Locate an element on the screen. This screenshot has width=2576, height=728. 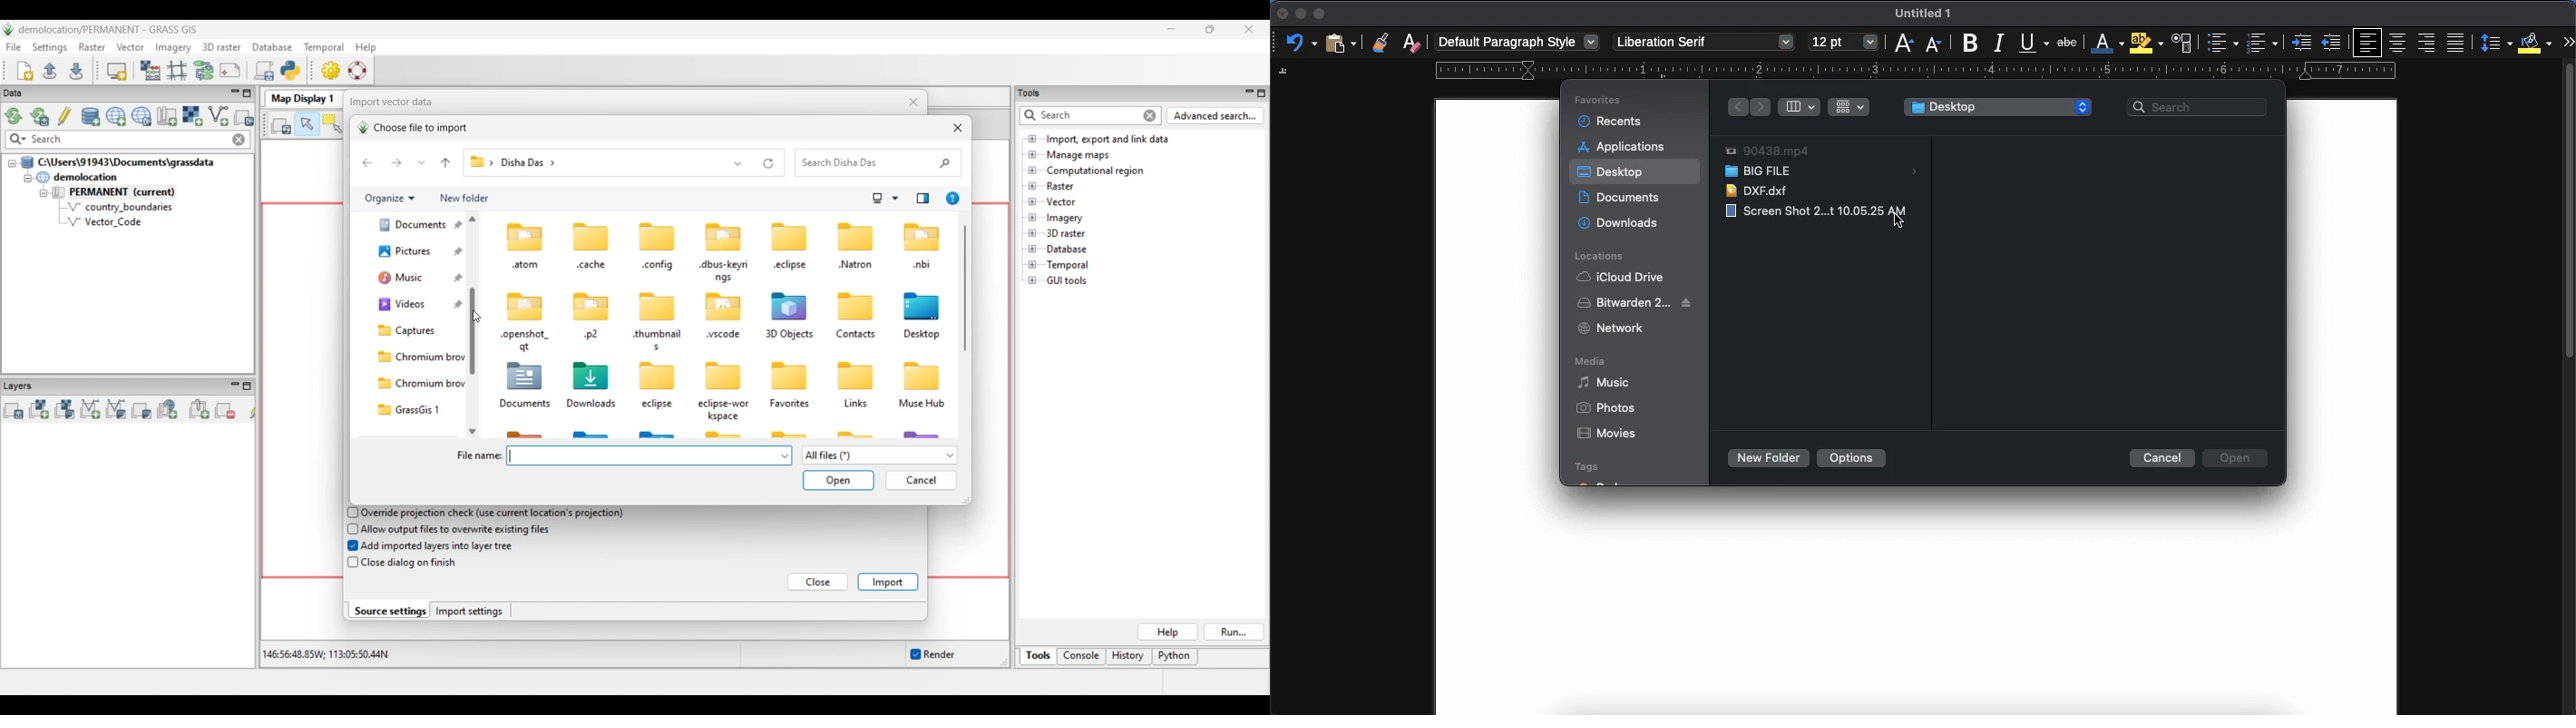
paragraph spacing is located at coordinates (2498, 44).